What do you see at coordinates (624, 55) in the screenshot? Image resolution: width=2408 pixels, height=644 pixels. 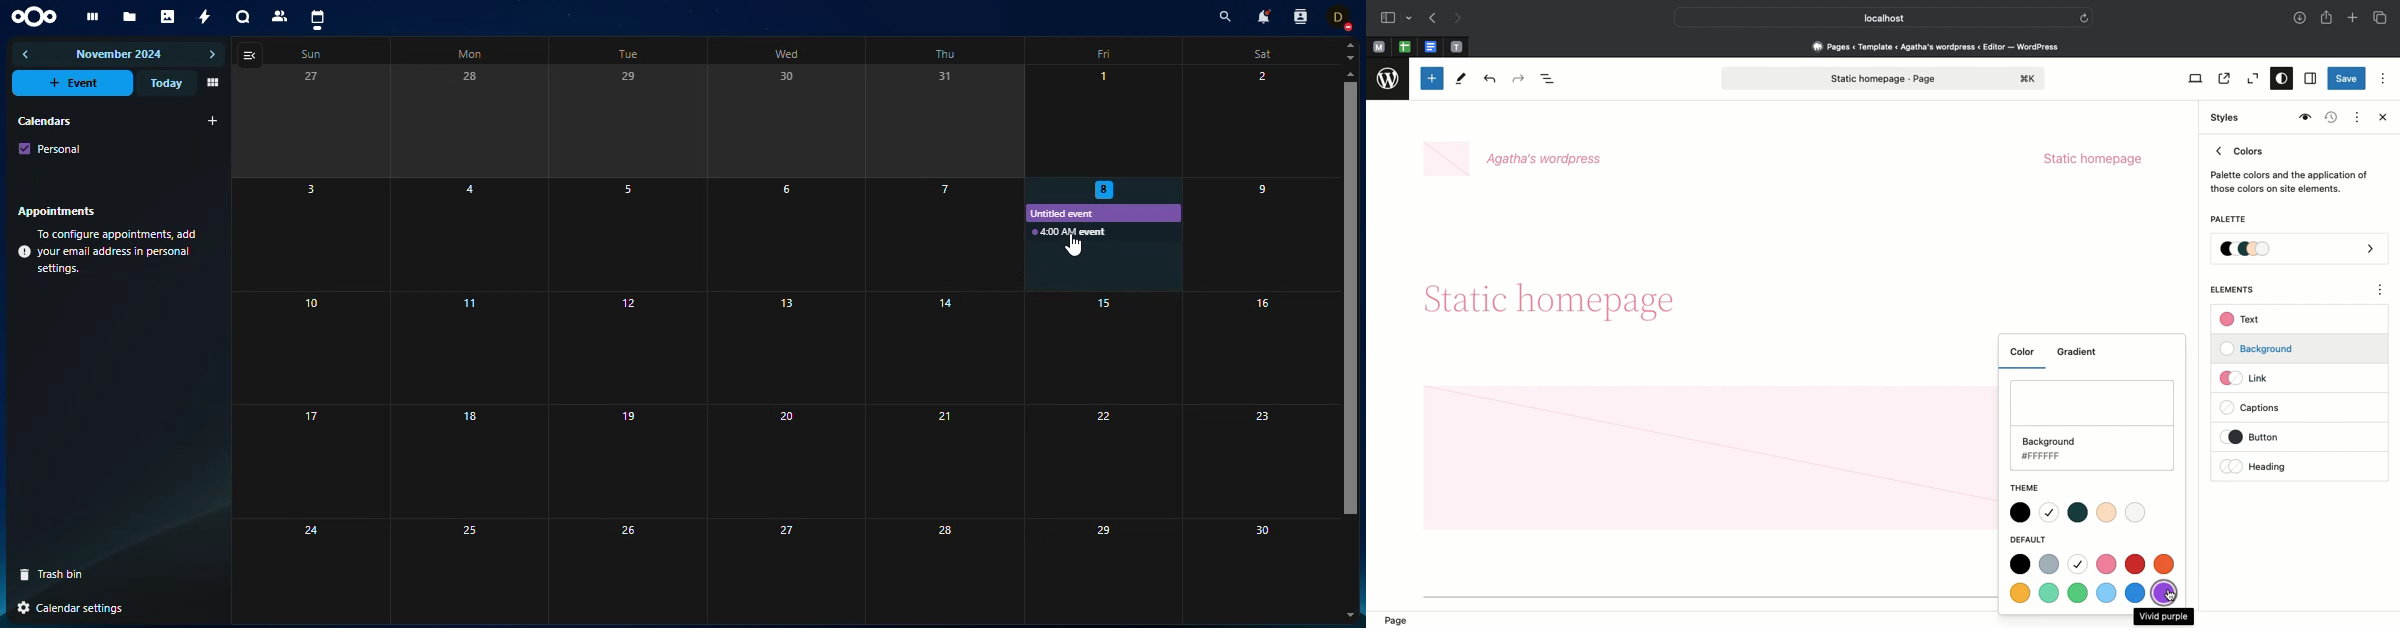 I see `tue` at bounding box center [624, 55].